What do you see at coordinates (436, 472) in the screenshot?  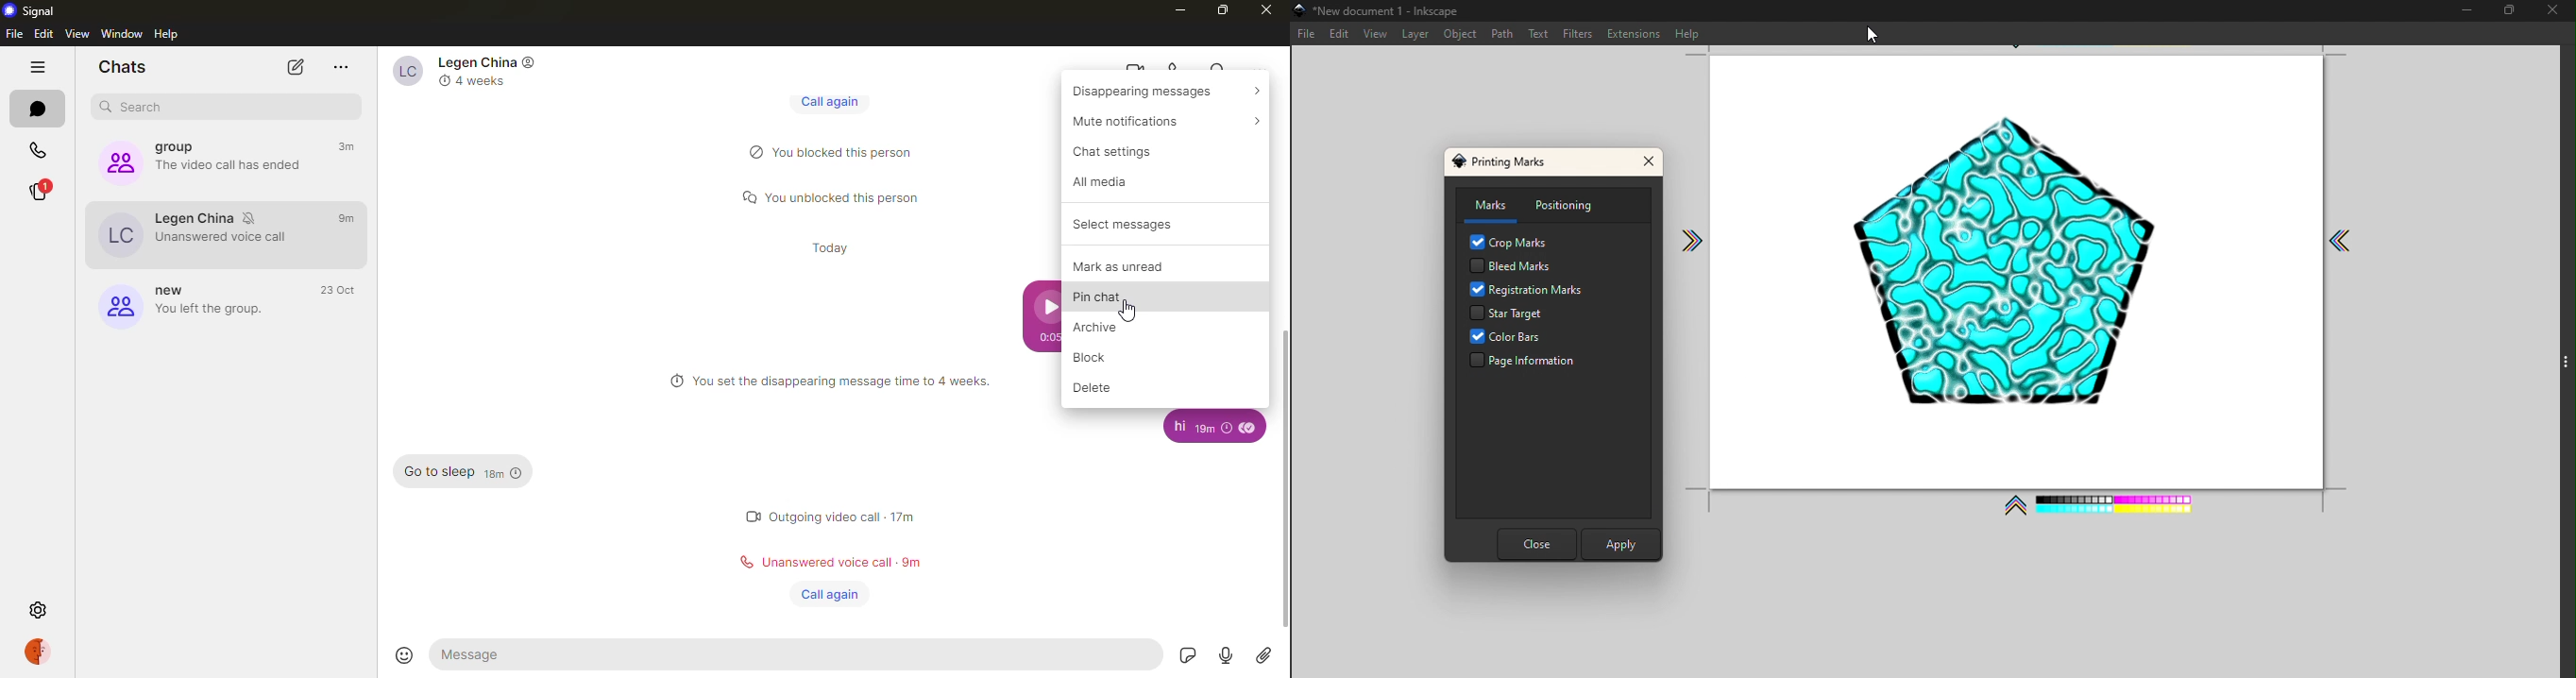 I see `message` at bounding box center [436, 472].